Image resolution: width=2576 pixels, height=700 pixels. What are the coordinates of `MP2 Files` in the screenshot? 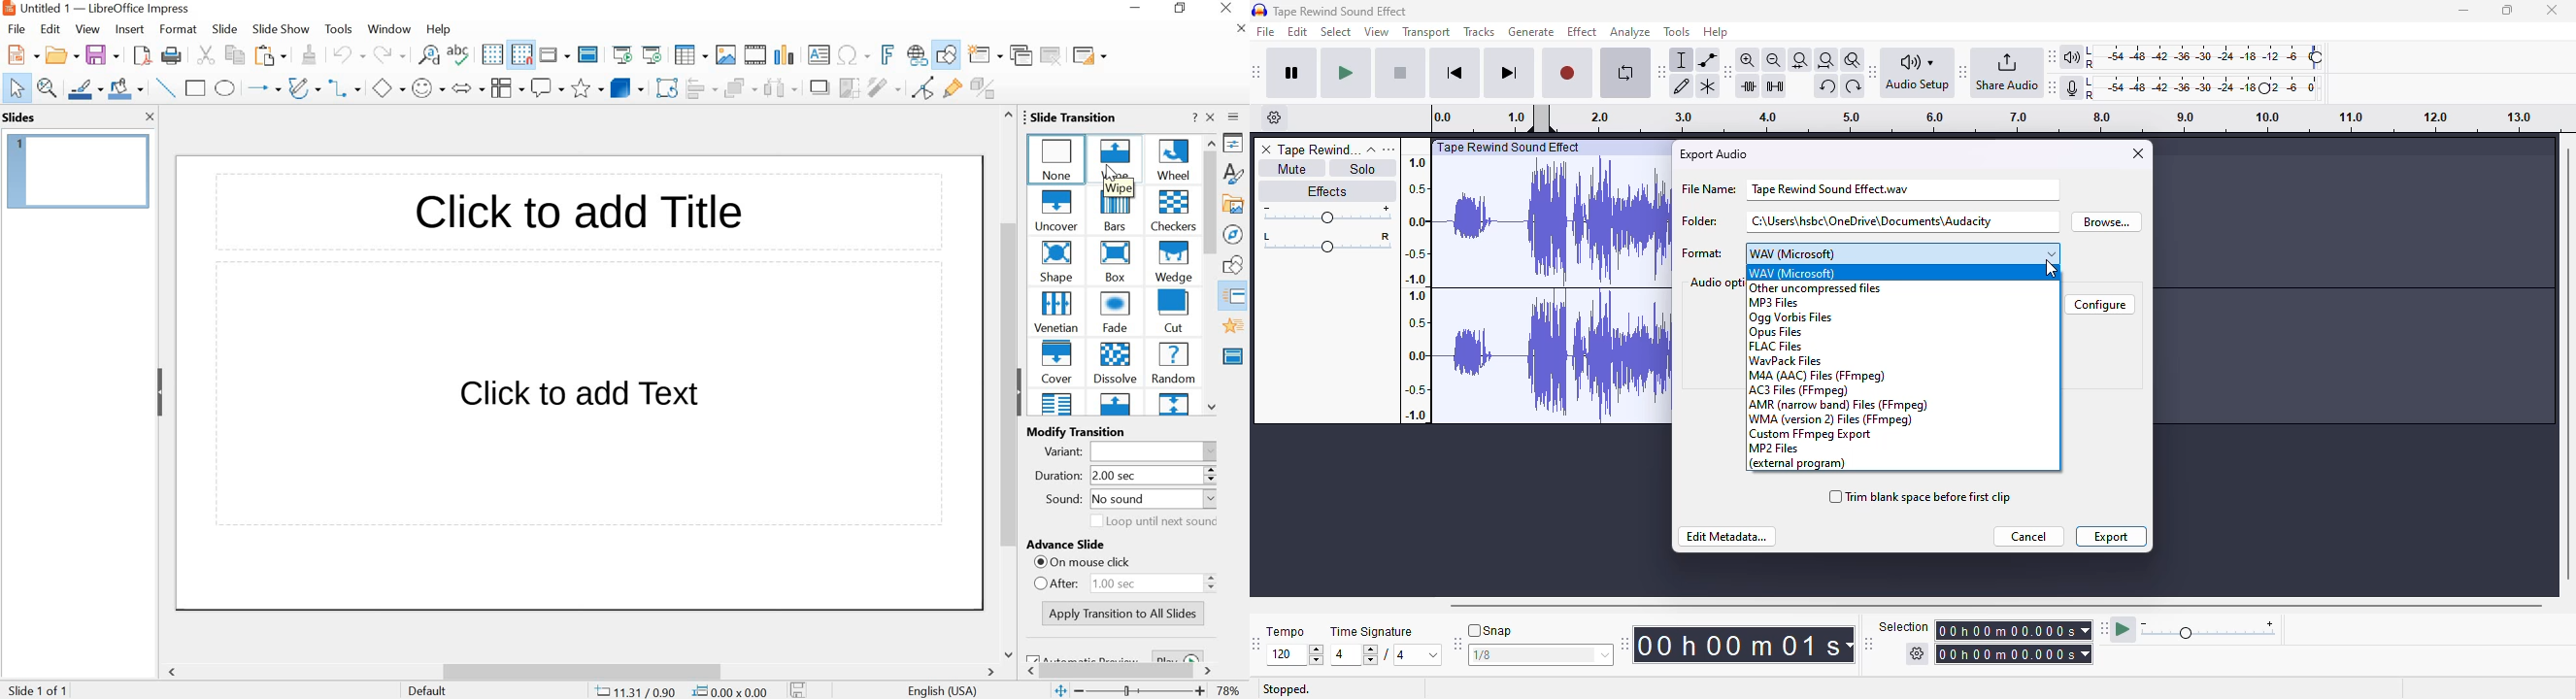 It's located at (1773, 448).